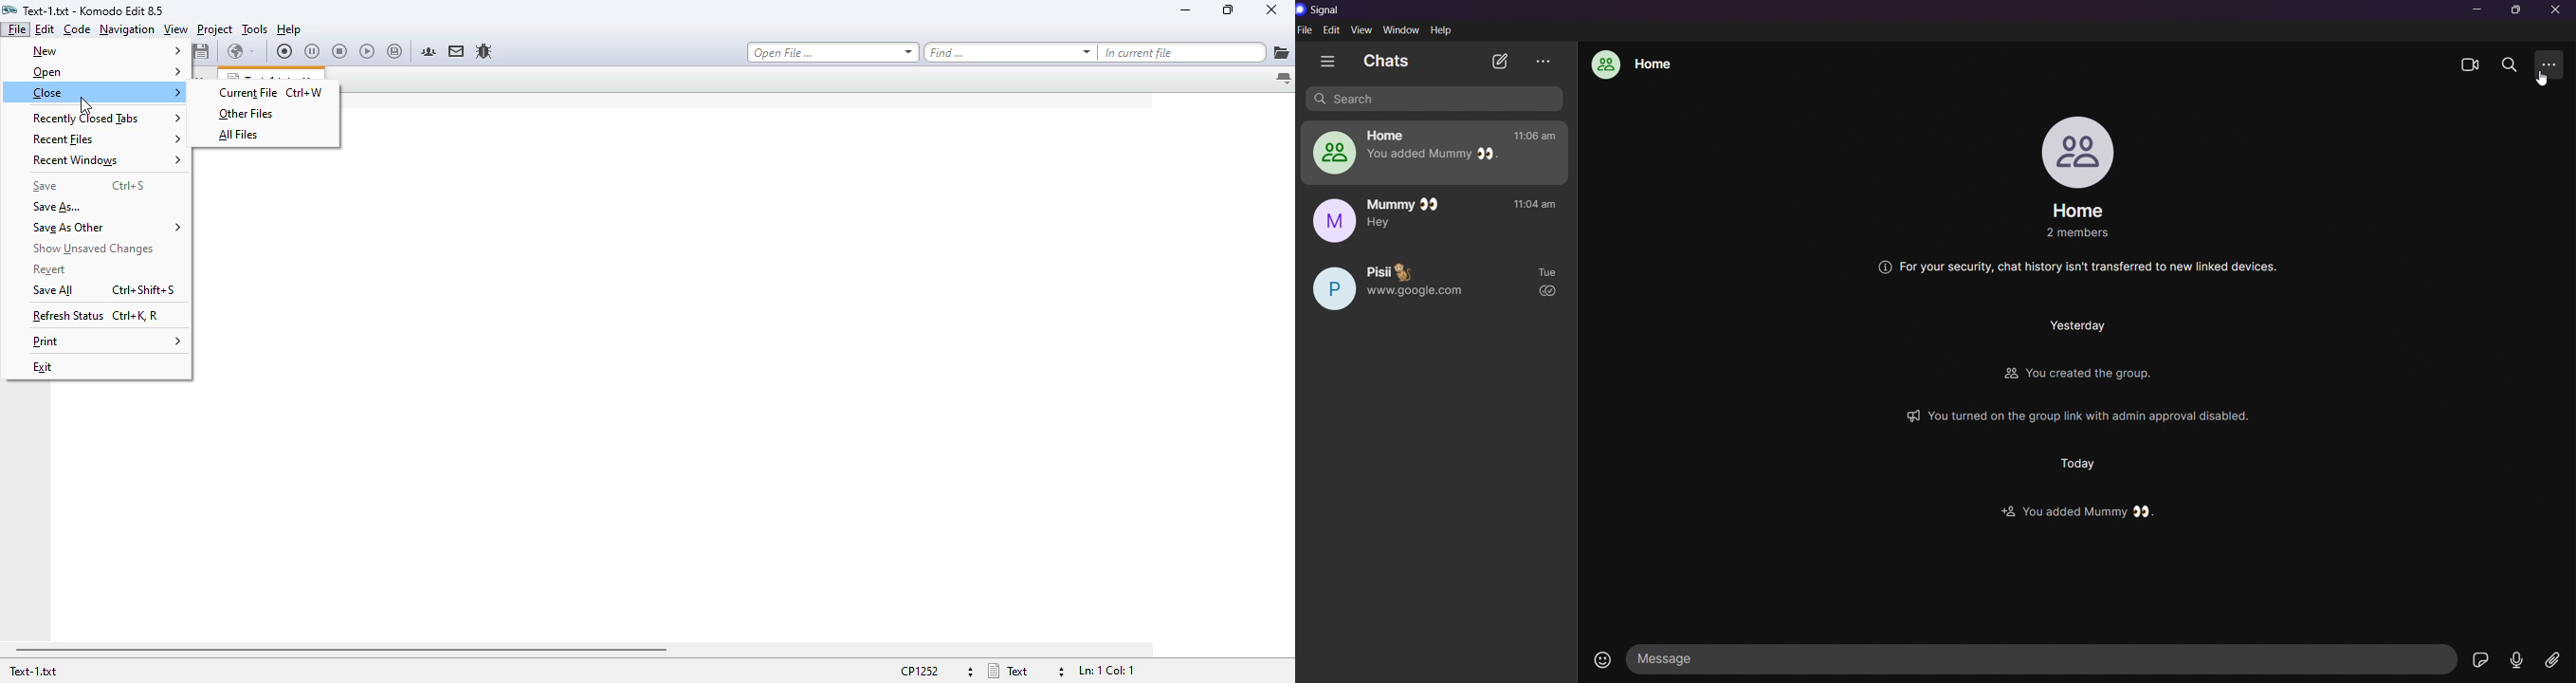  What do you see at coordinates (832, 52) in the screenshot?
I see `open file` at bounding box center [832, 52].